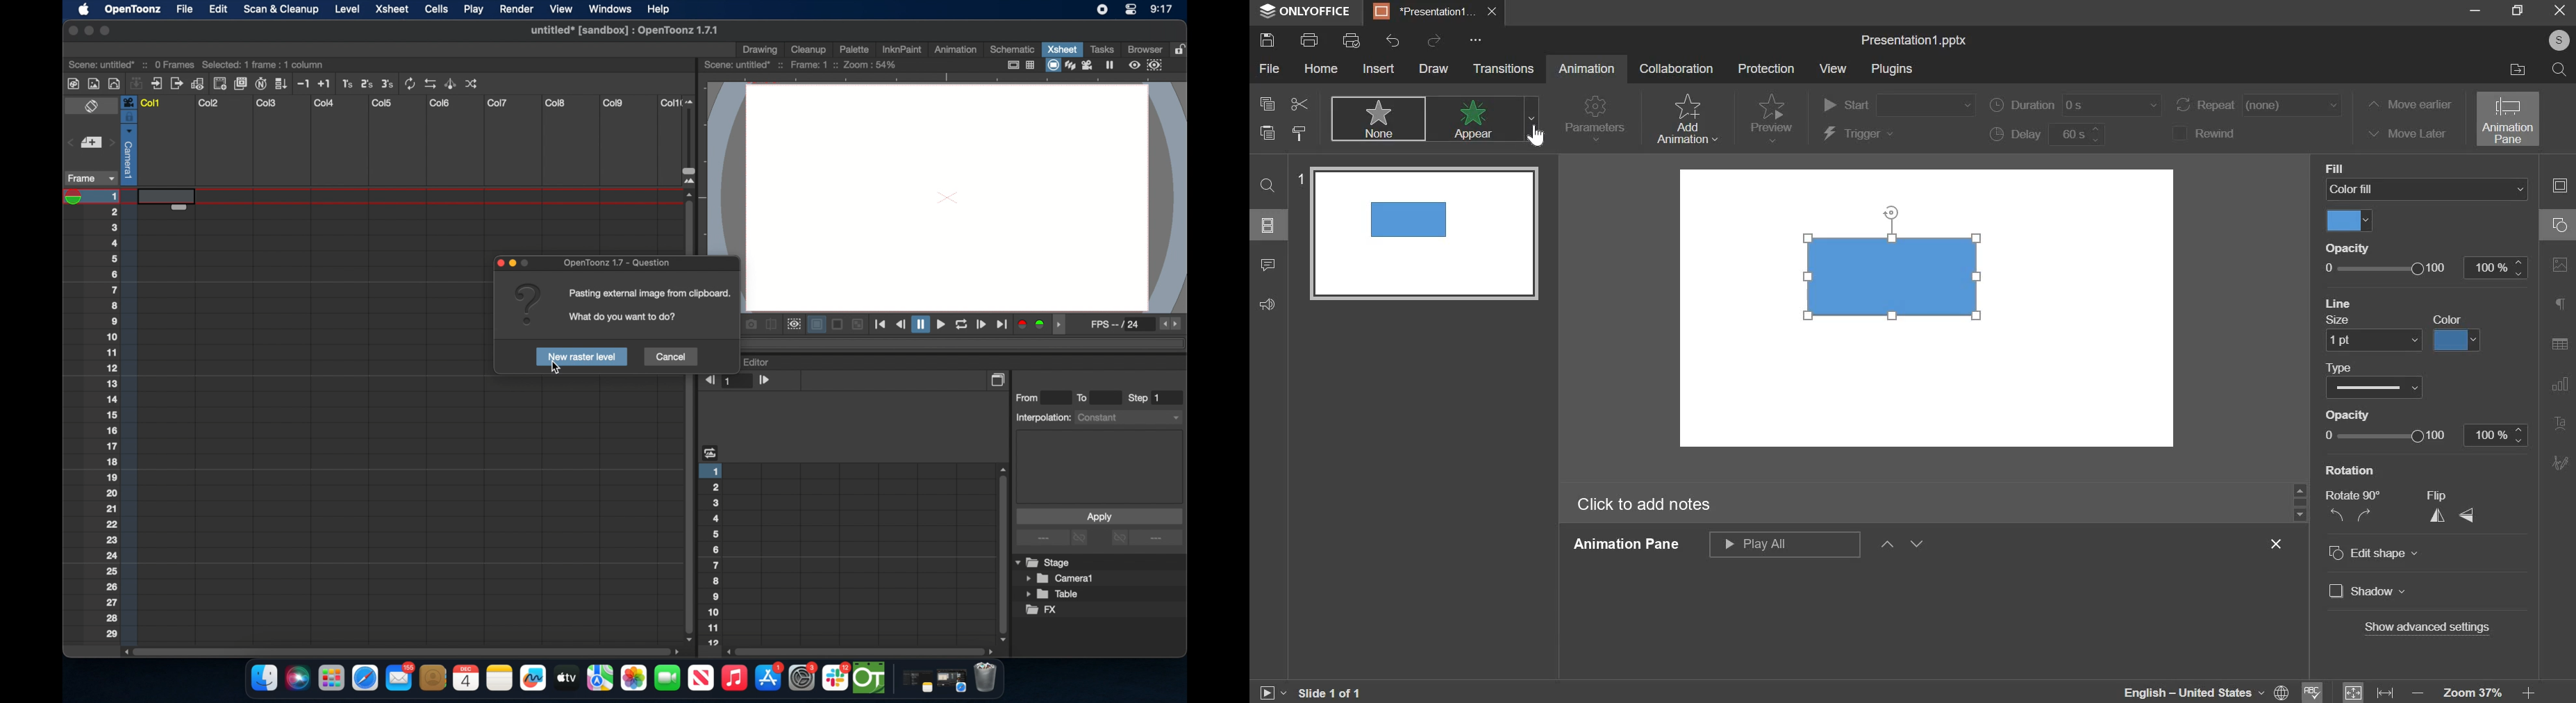 This screenshot has width=2576, height=728. I want to click on delay, so click(2052, 135).